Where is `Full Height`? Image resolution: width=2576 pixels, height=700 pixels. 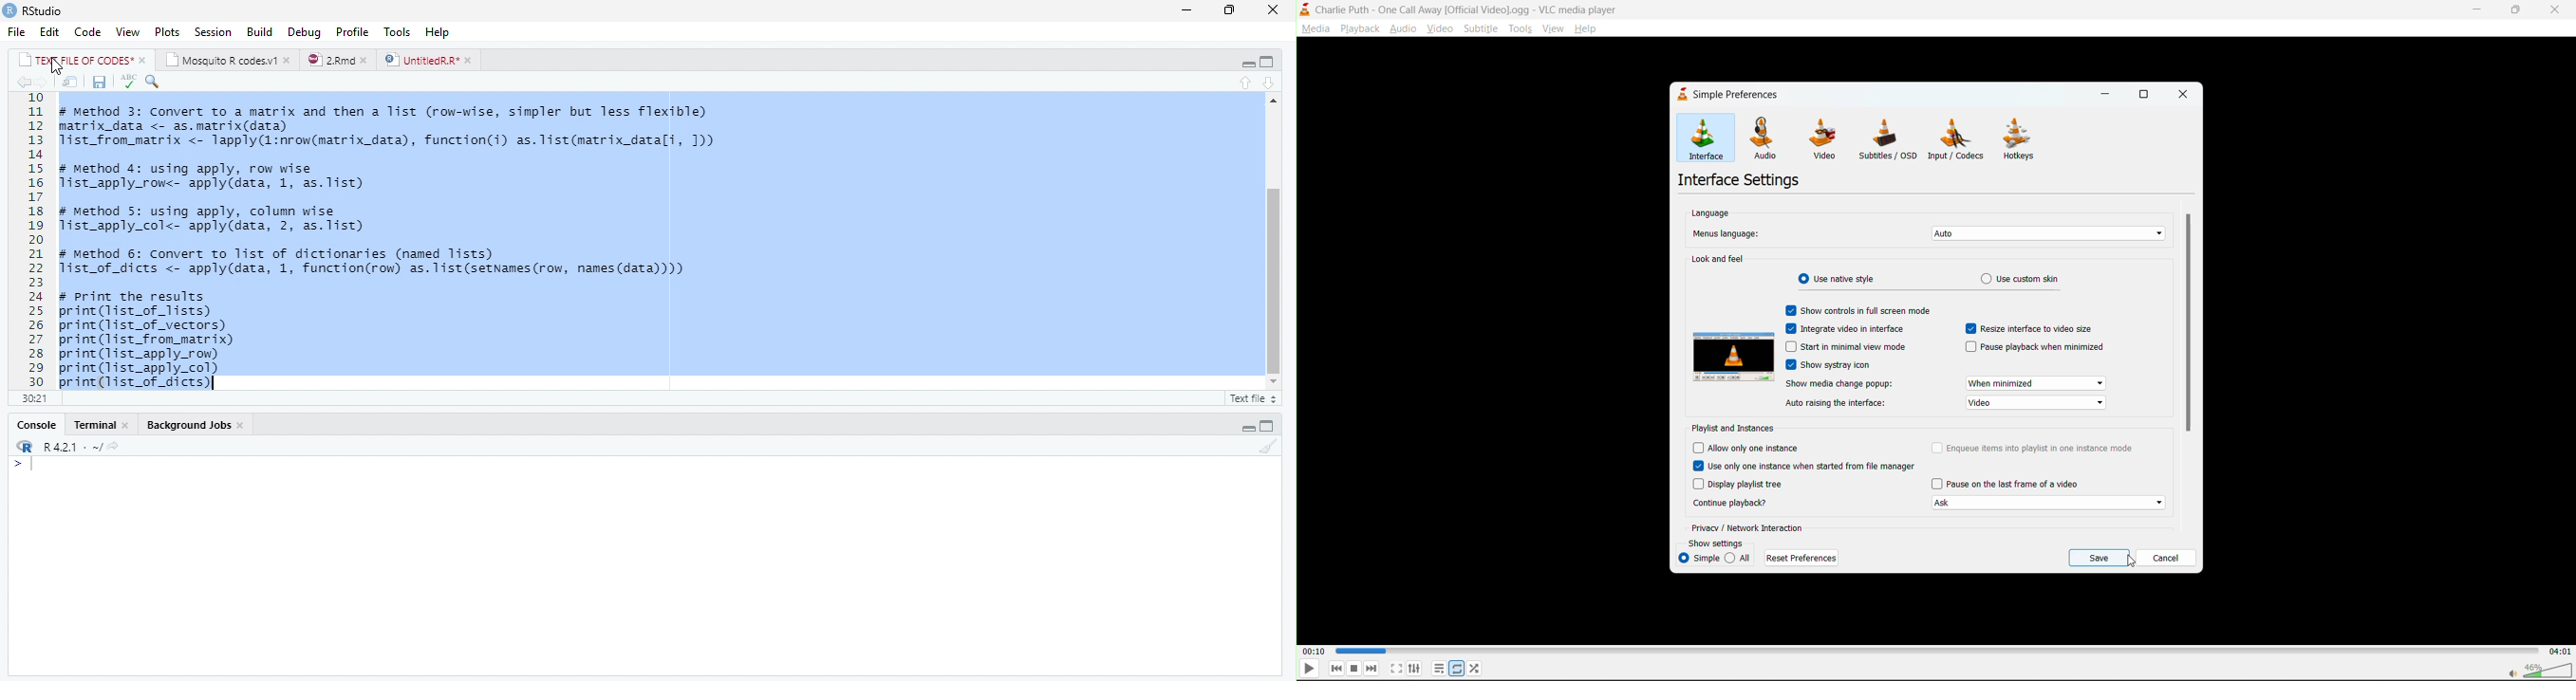 Full Height is located at coordinates (1268, 62).